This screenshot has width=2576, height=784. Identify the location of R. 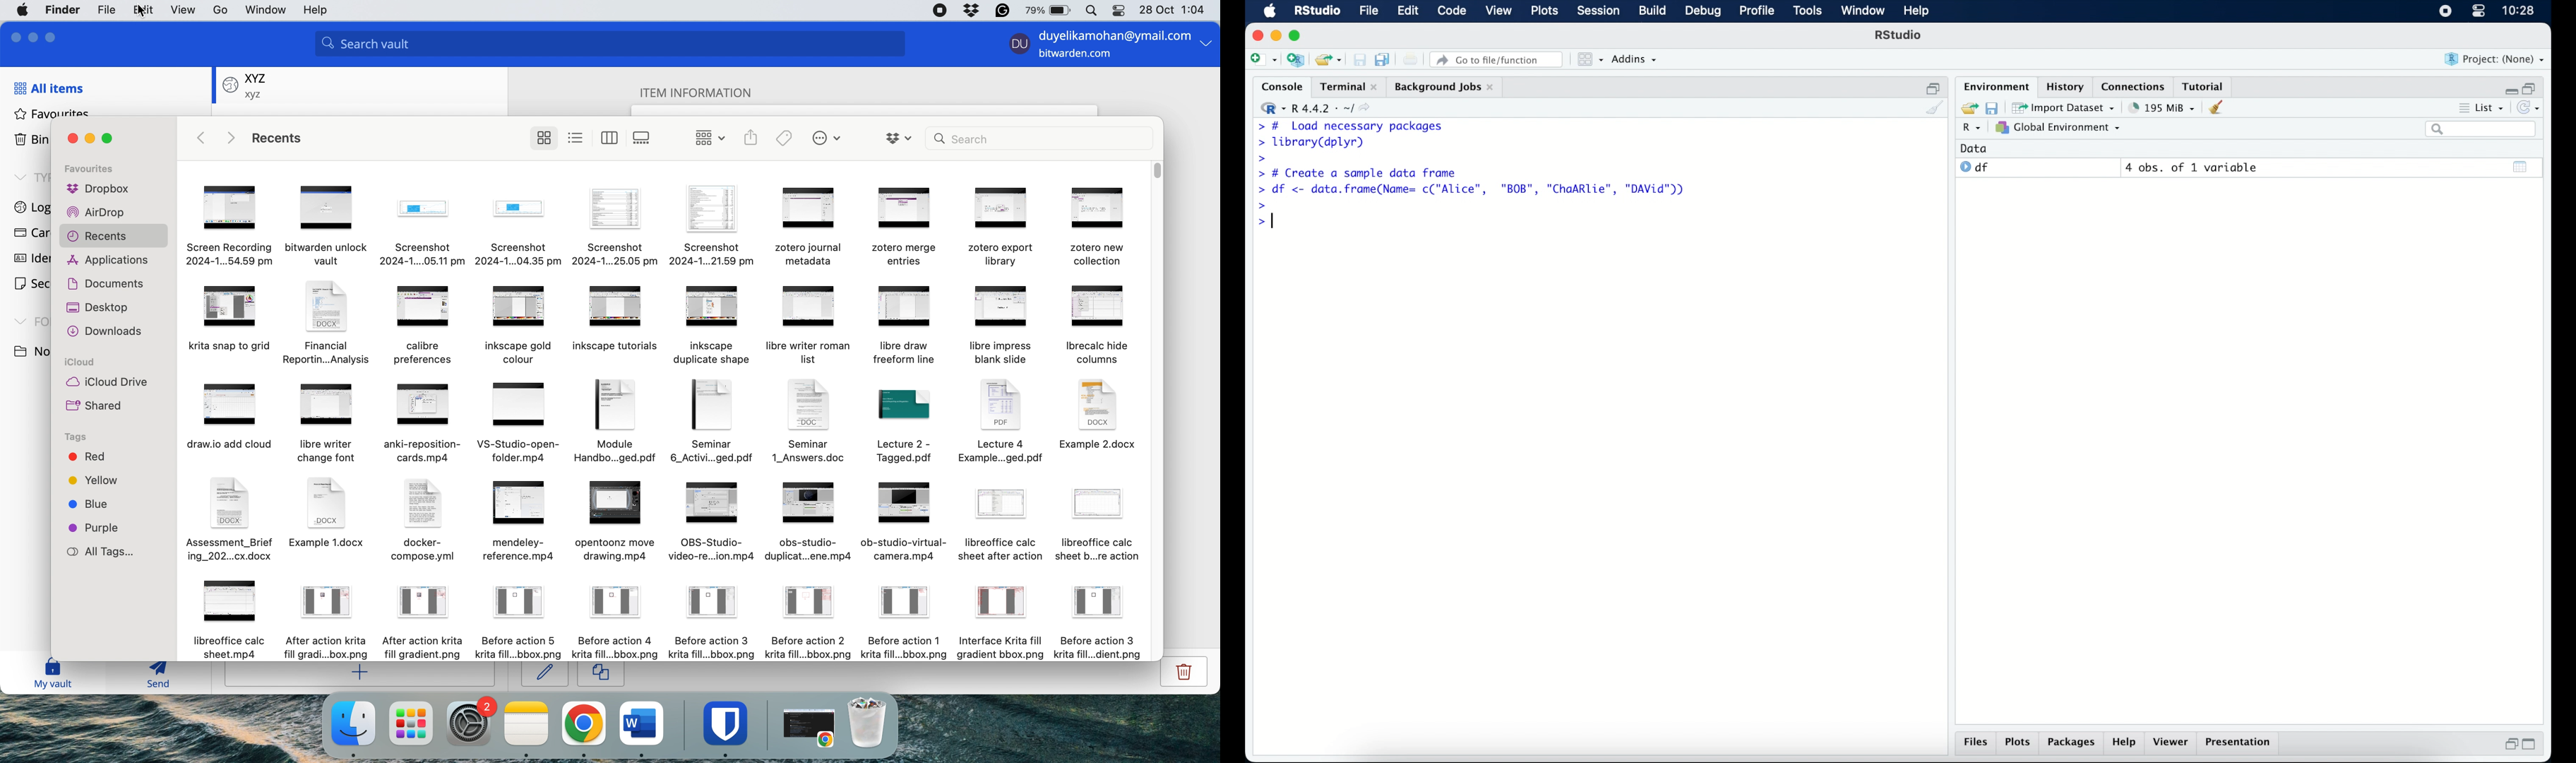
(1969, 129).